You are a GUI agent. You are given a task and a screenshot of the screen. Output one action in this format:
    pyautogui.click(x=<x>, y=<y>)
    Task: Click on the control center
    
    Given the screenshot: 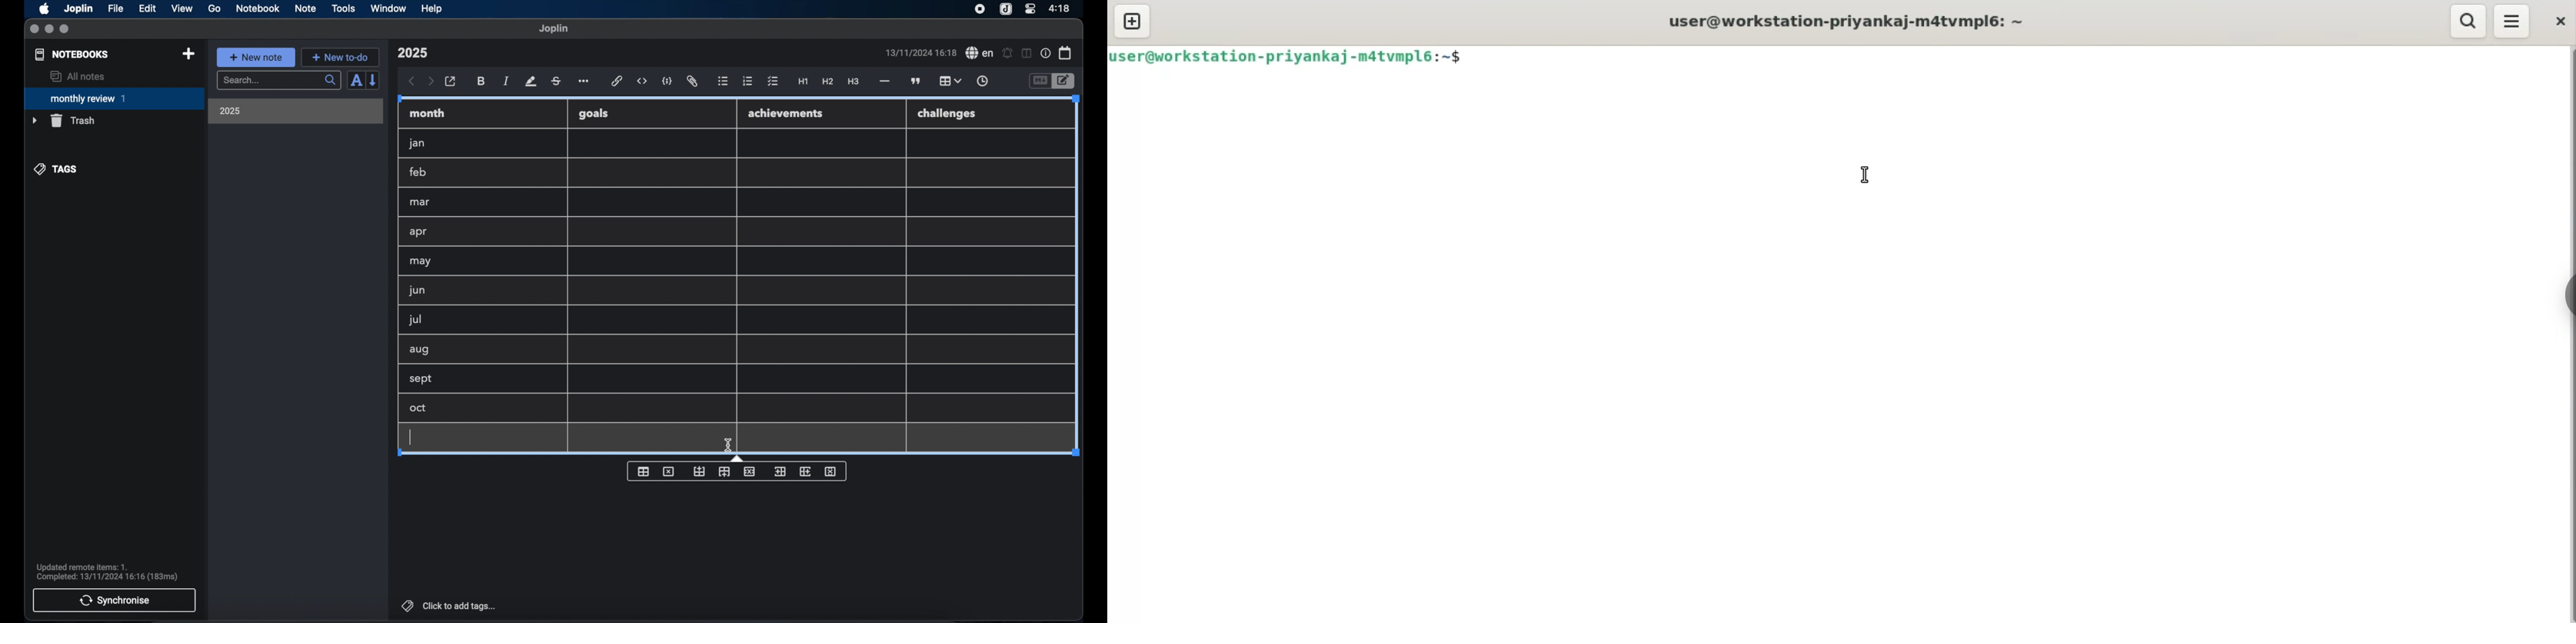 What is the action you would take?
    pyautogui.click(x=1029, y=8)
    